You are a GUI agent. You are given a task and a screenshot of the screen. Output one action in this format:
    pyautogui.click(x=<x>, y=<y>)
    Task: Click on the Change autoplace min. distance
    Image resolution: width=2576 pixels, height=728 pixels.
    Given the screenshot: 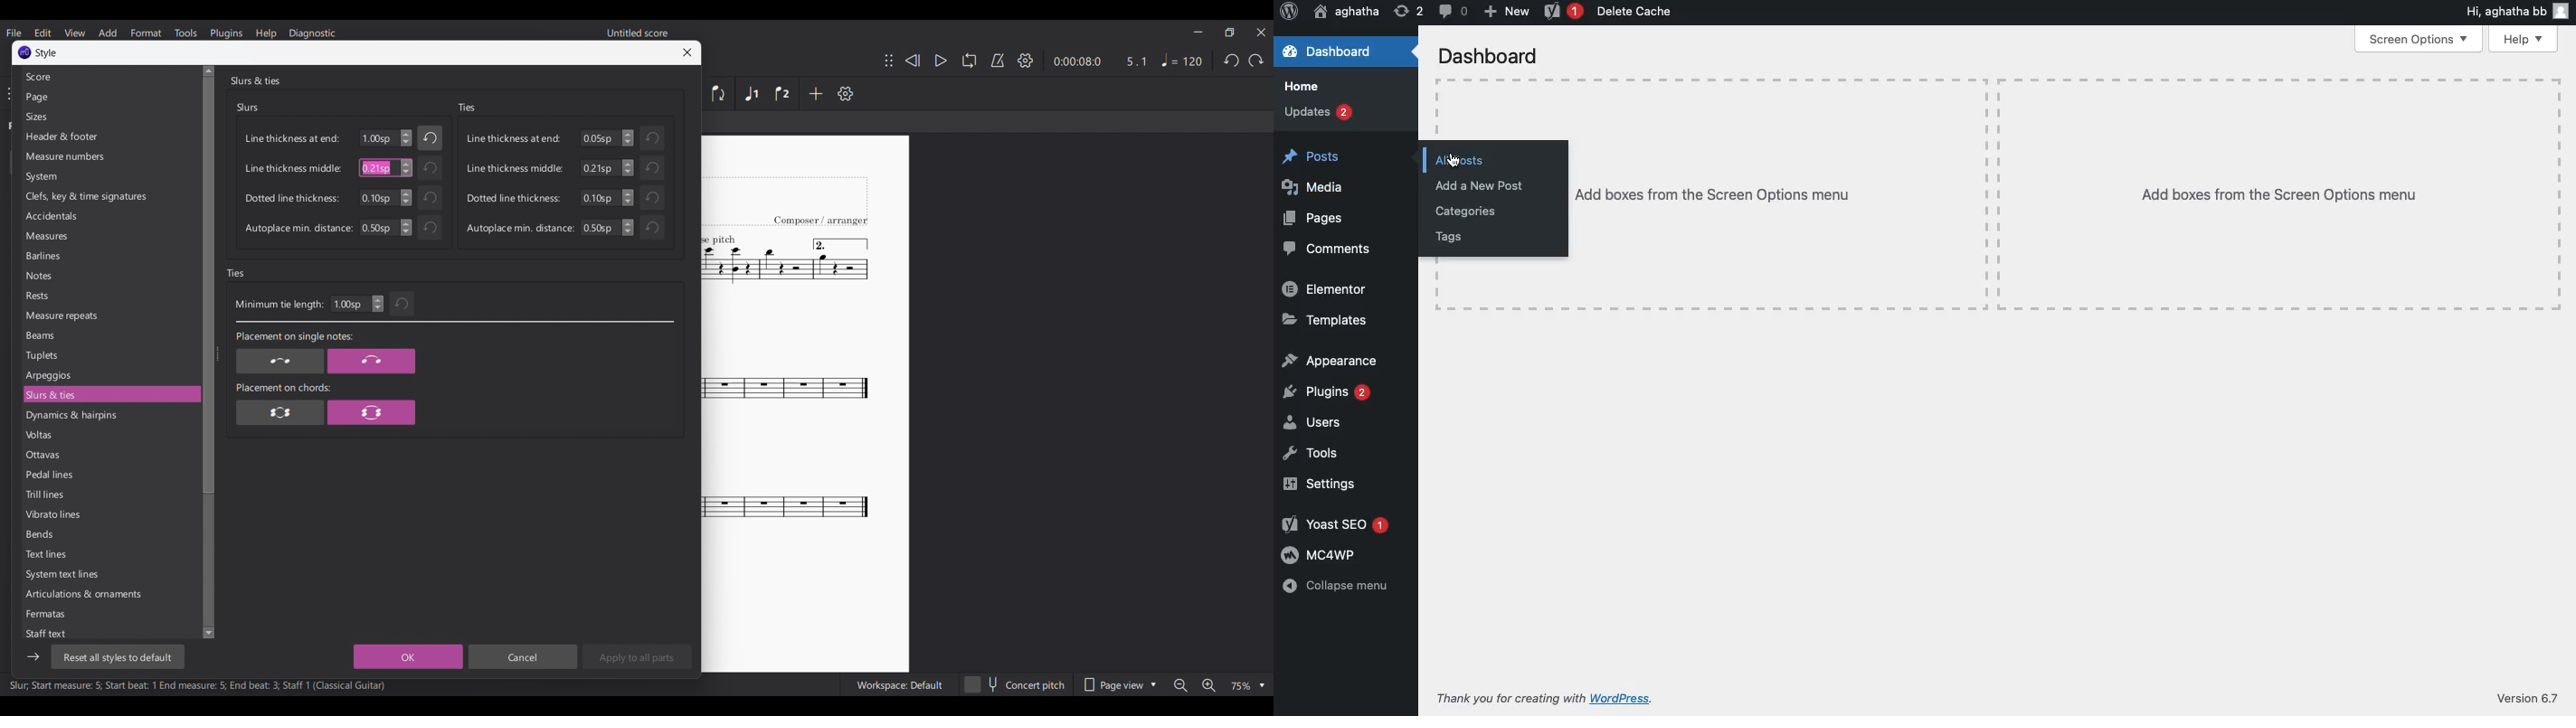 What is the action you would take?
    pyautogui.click(x=628, y=227)
    